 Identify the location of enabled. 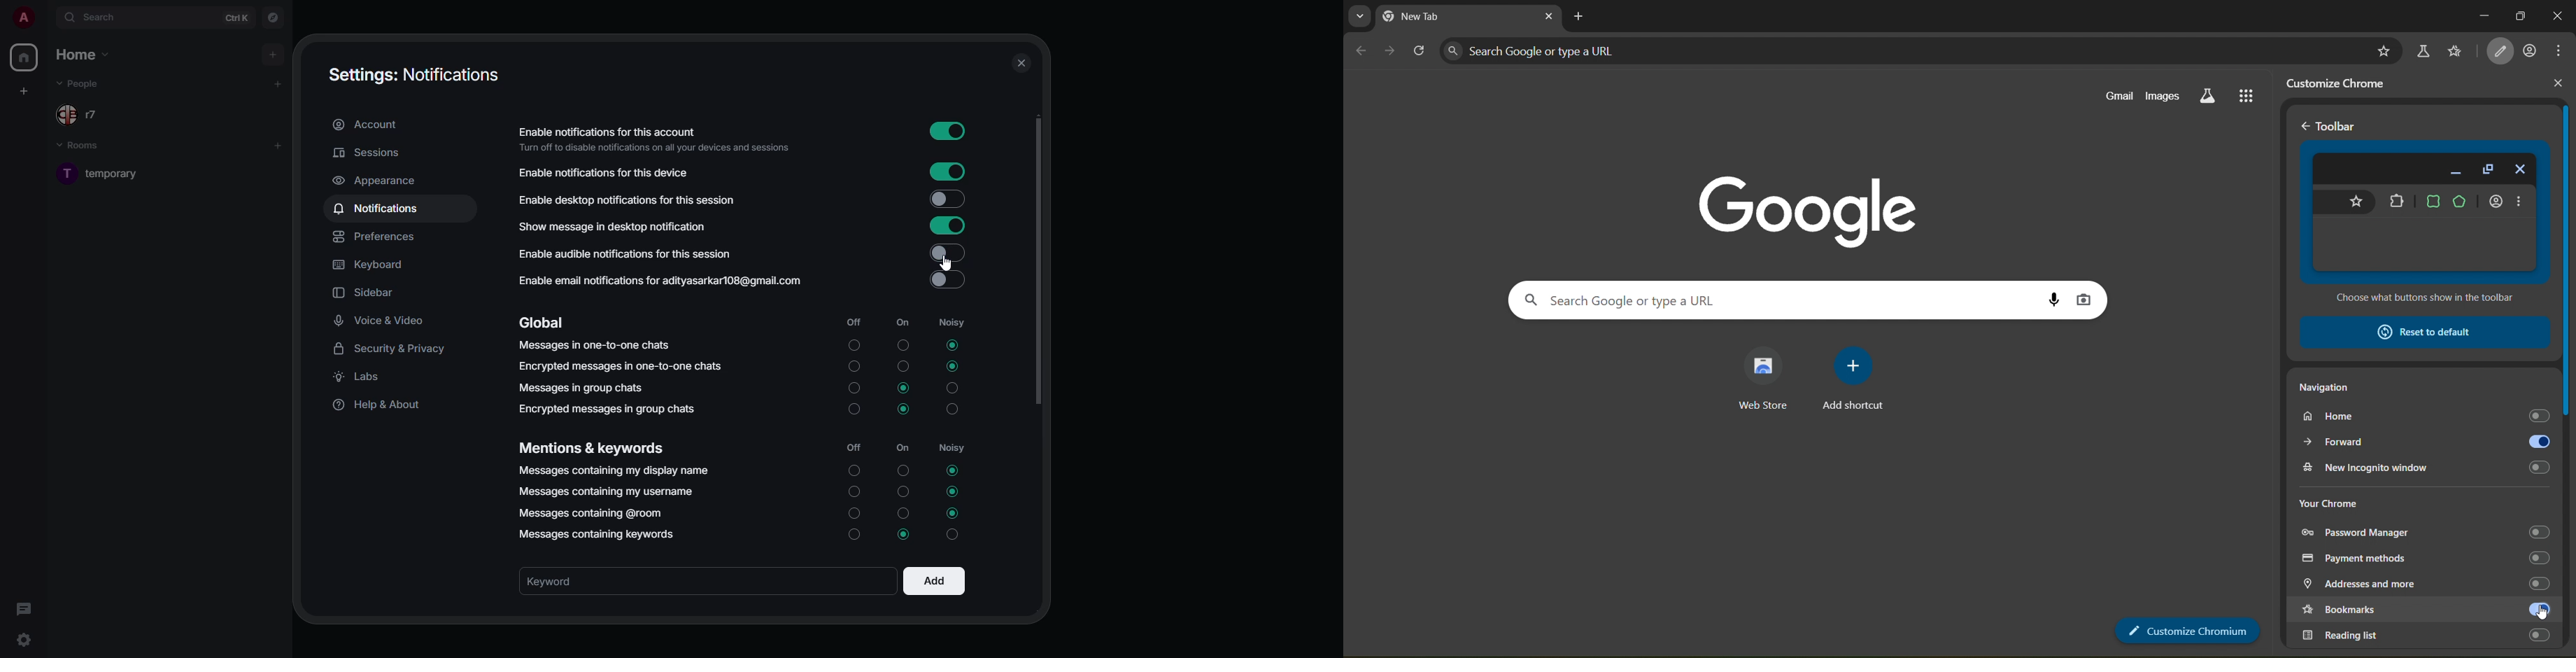
(945, 252).